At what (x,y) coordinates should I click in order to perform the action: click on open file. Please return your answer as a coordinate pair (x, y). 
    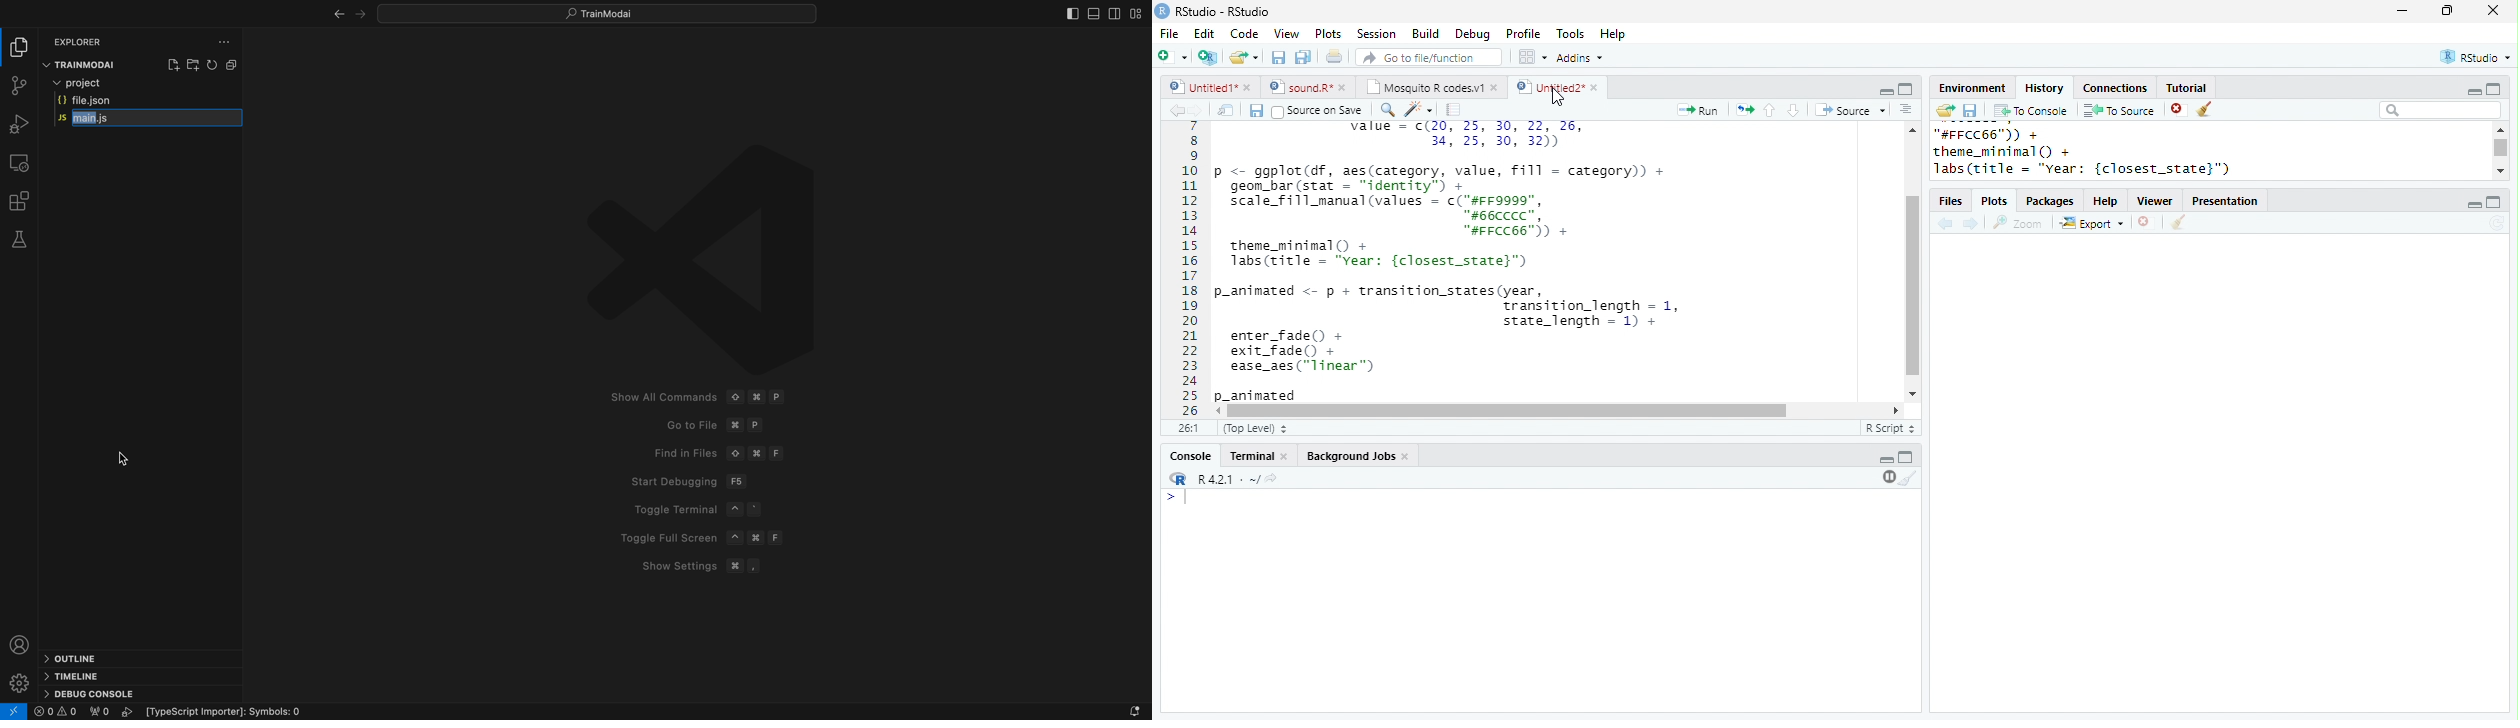
    Looking at the image, I should click on (1244, 58).